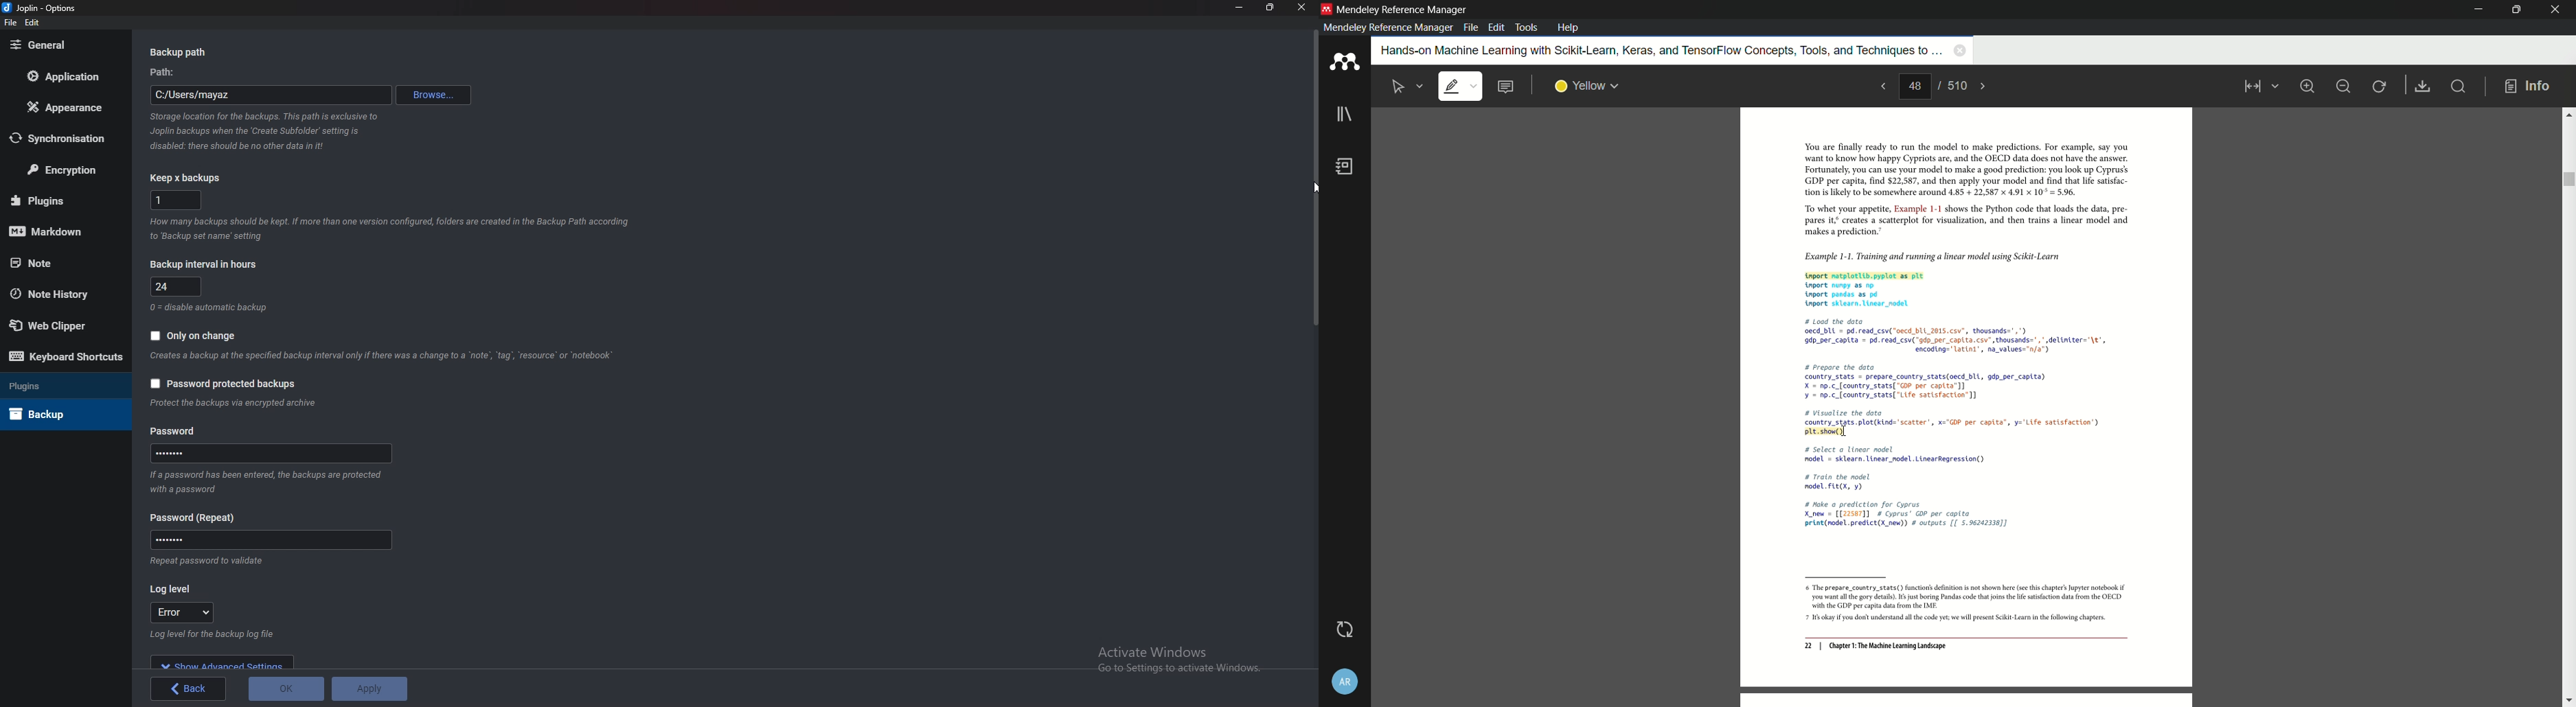 This screenshot has width=2576, height=728. What do you see at coordinates (65, 138) in the screenshot?
I see `Synchronization` at bounding box center [65, 138].